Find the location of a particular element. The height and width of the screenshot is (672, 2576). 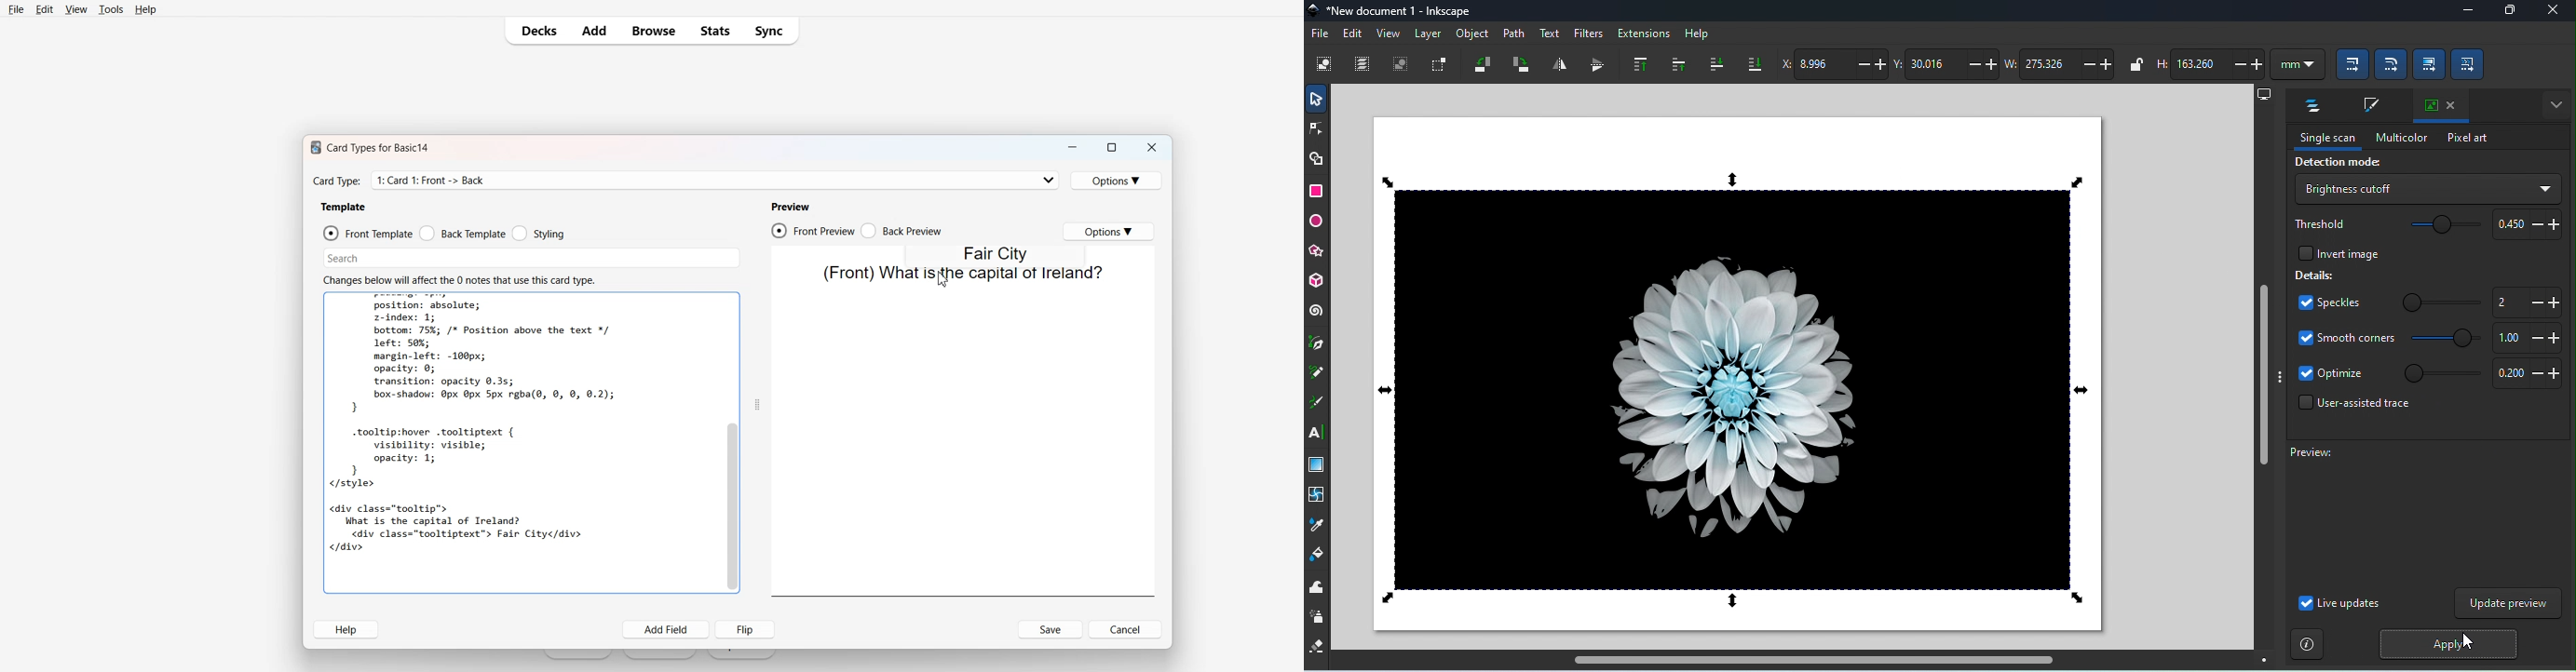

Back Template is located at coordinates (463, 233).